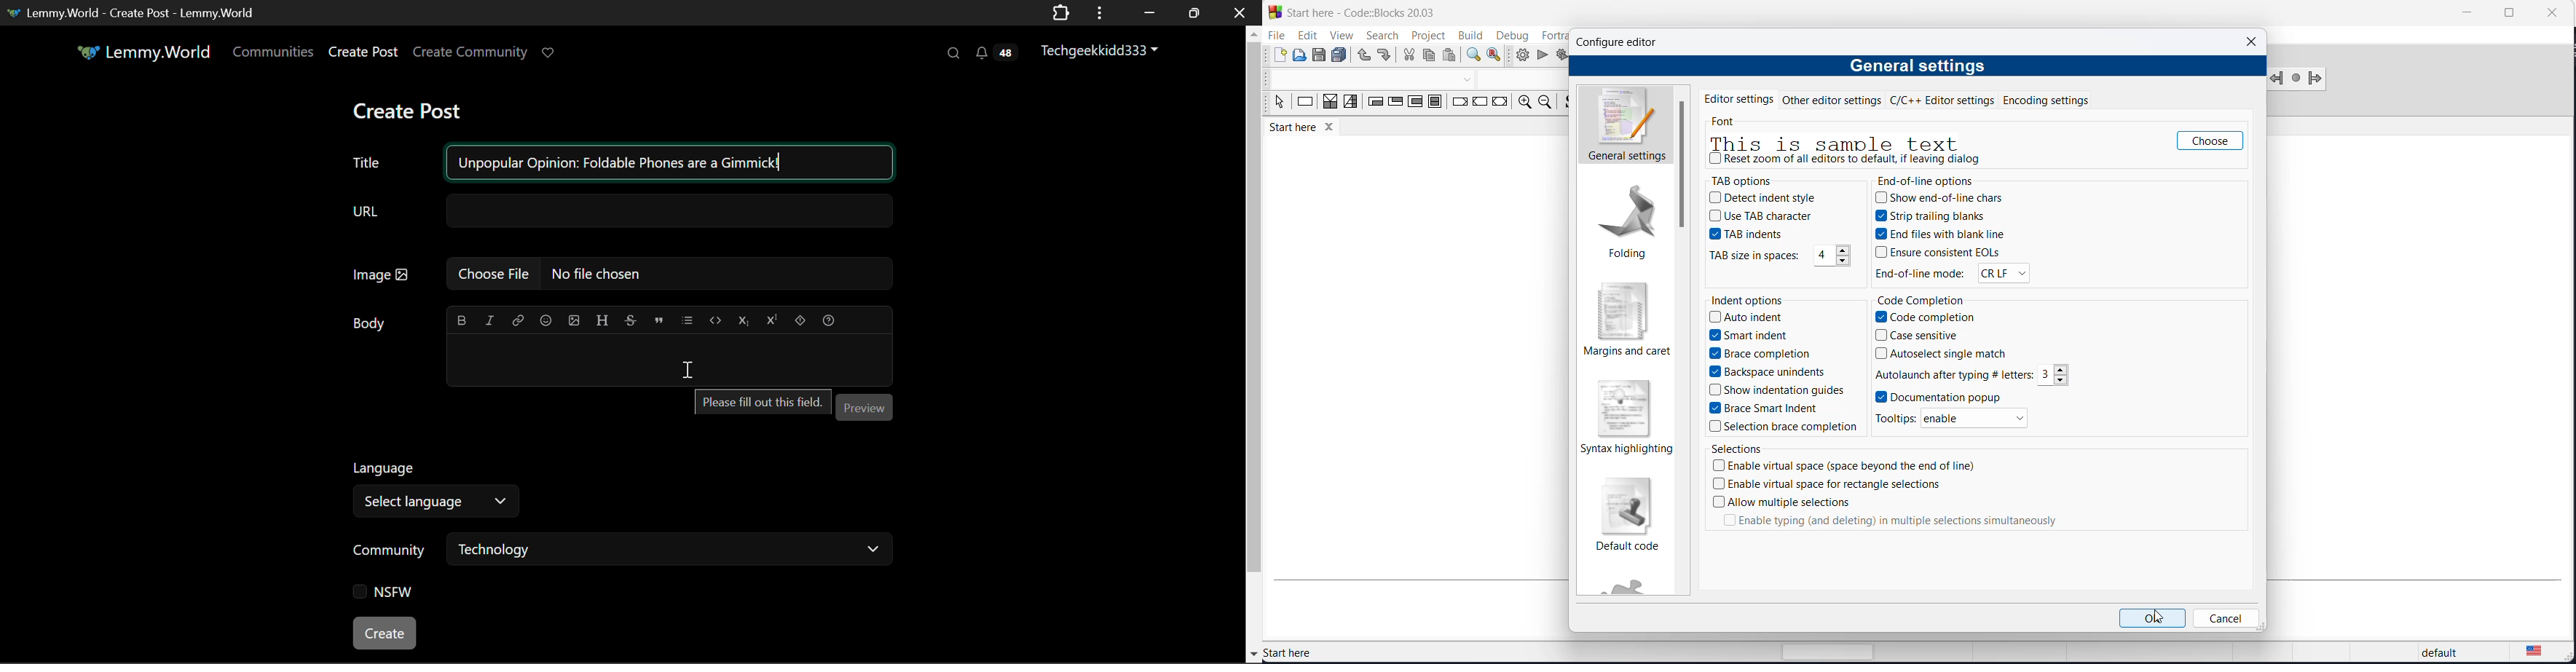 Image resolution: width=2576 pixels, height=672 pixels. Describe the element at coordinates (1279, 55) in the screenshot. I see `new file` at that location.